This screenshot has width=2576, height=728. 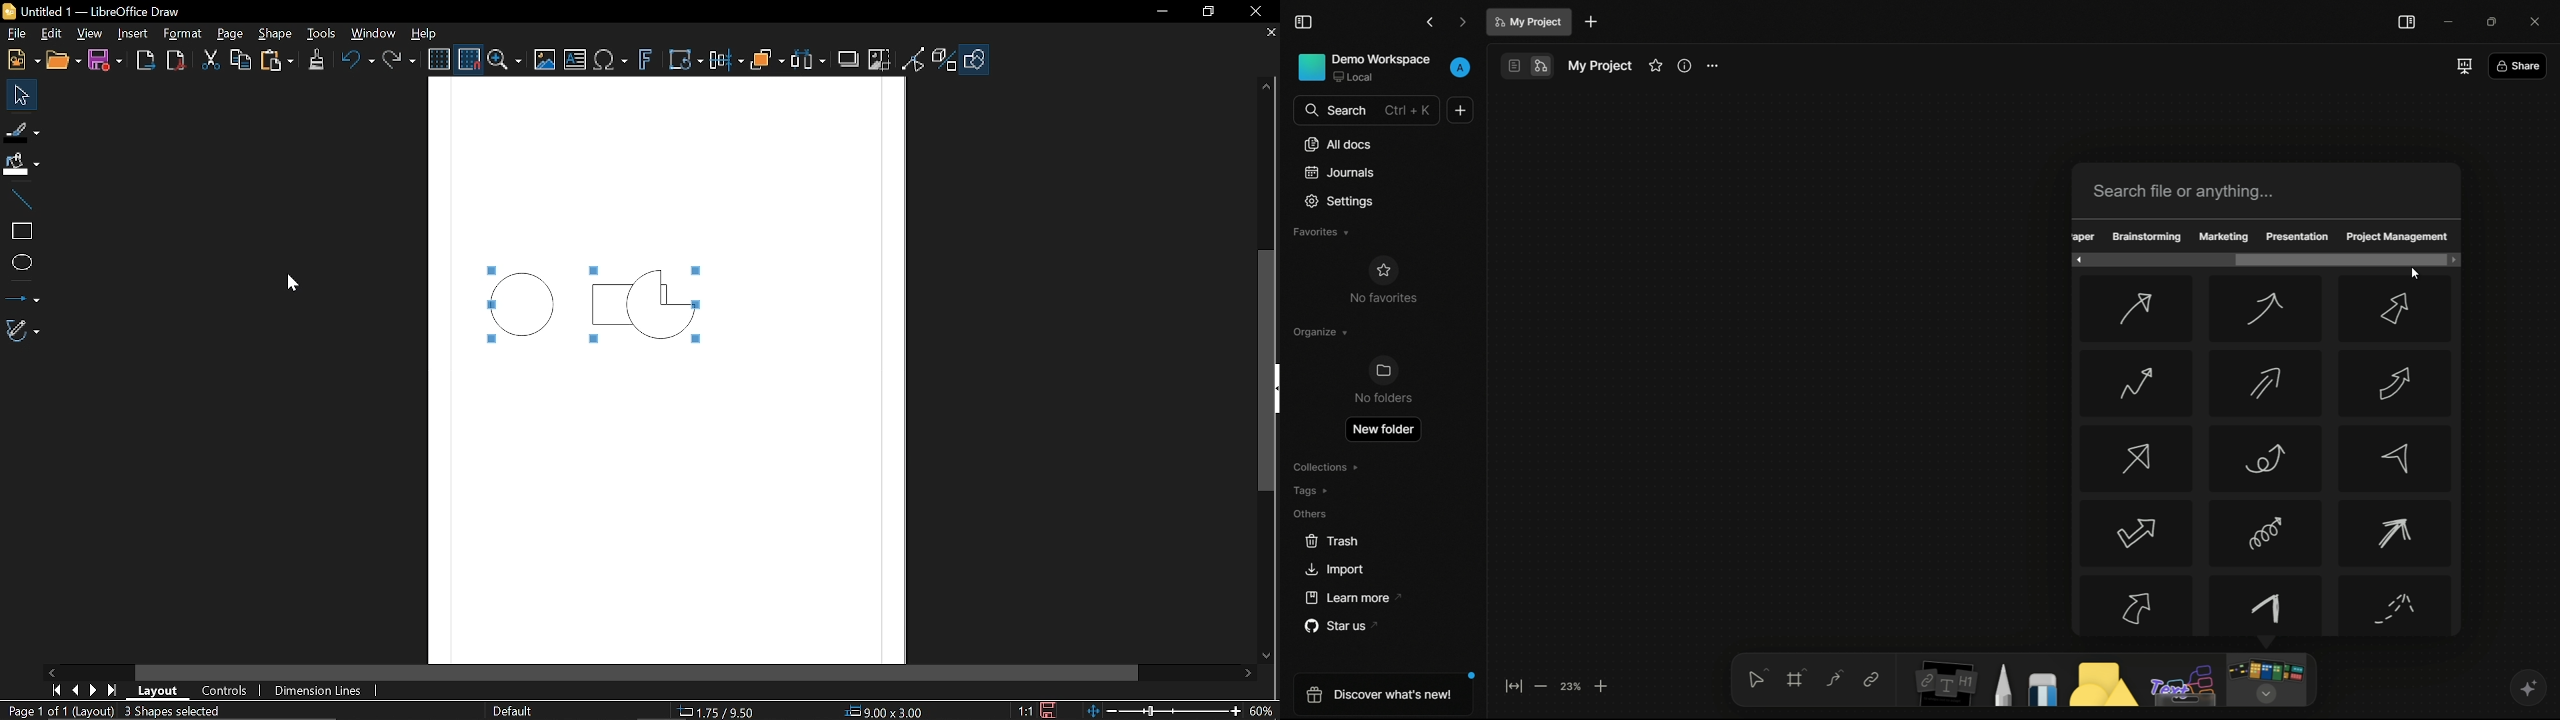 What do you see at coordinates (1304, 23) in the screenshot?
I see `toggle sidebar` at bounding box center [1304, 23].